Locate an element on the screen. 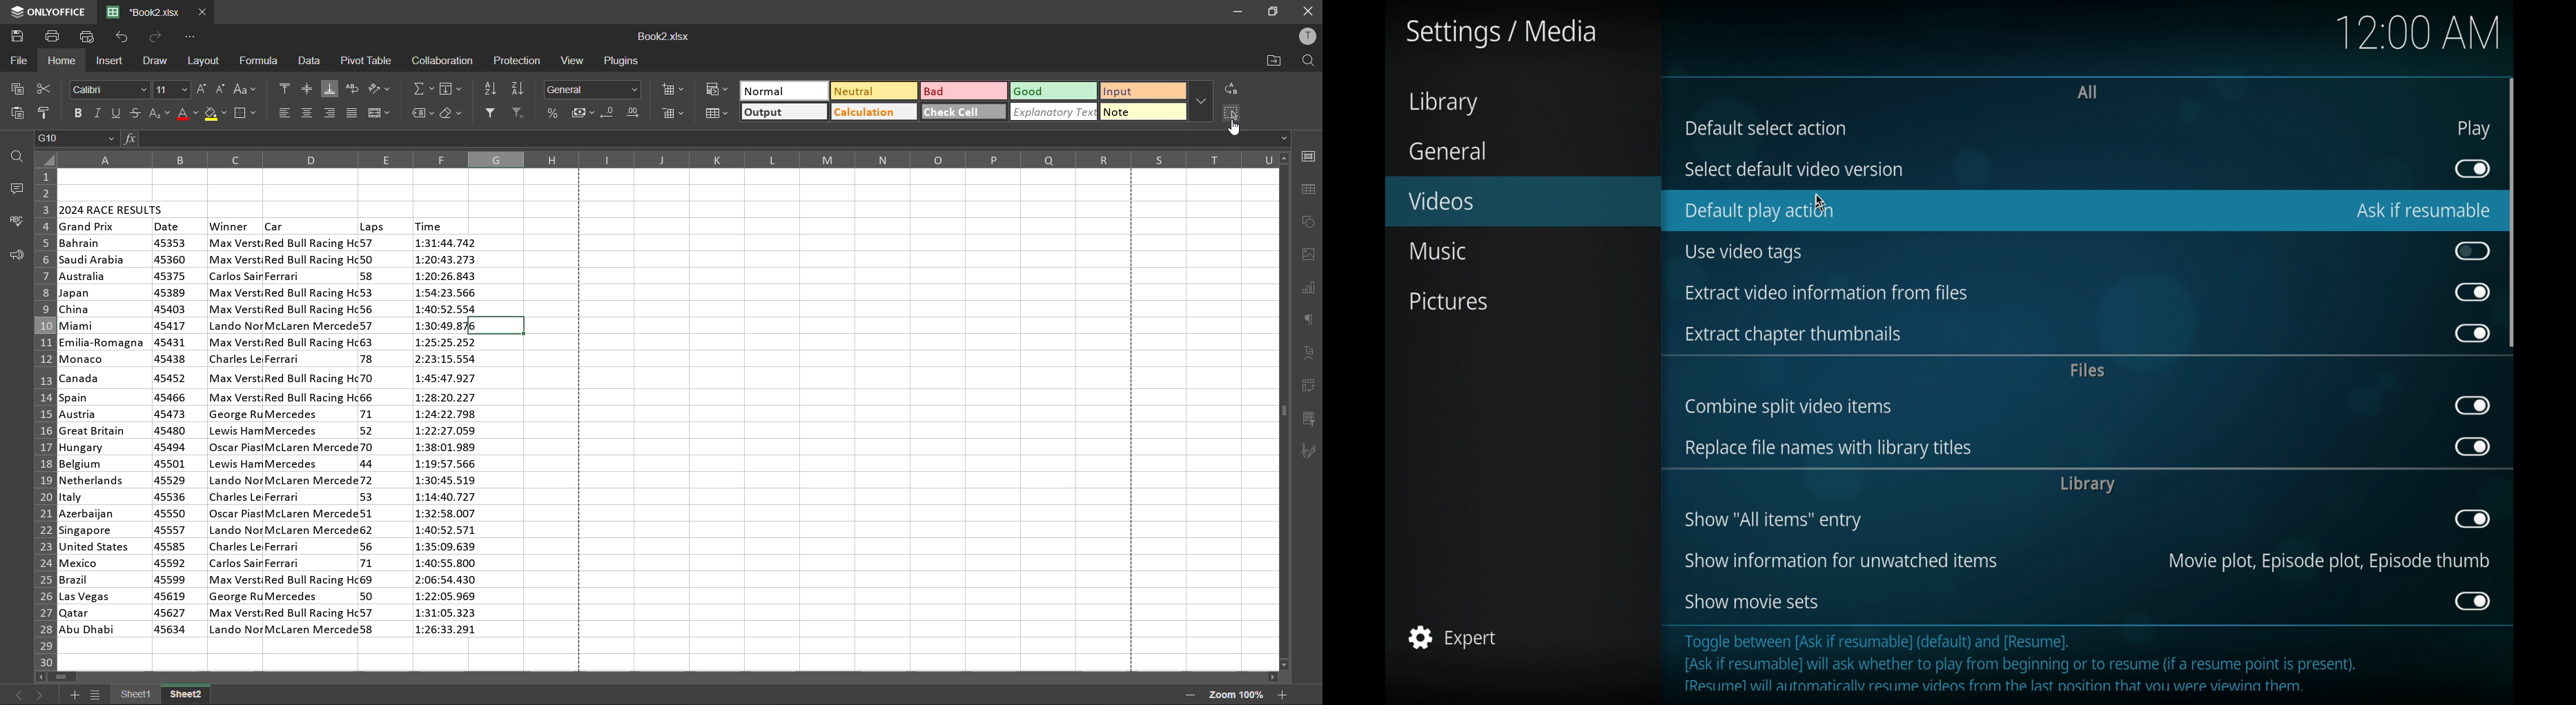 Image resolution: width=2576 pixels, height=728 pixels. movie plot, episode plot, episode thumb is located at coordinates (2330, 563).